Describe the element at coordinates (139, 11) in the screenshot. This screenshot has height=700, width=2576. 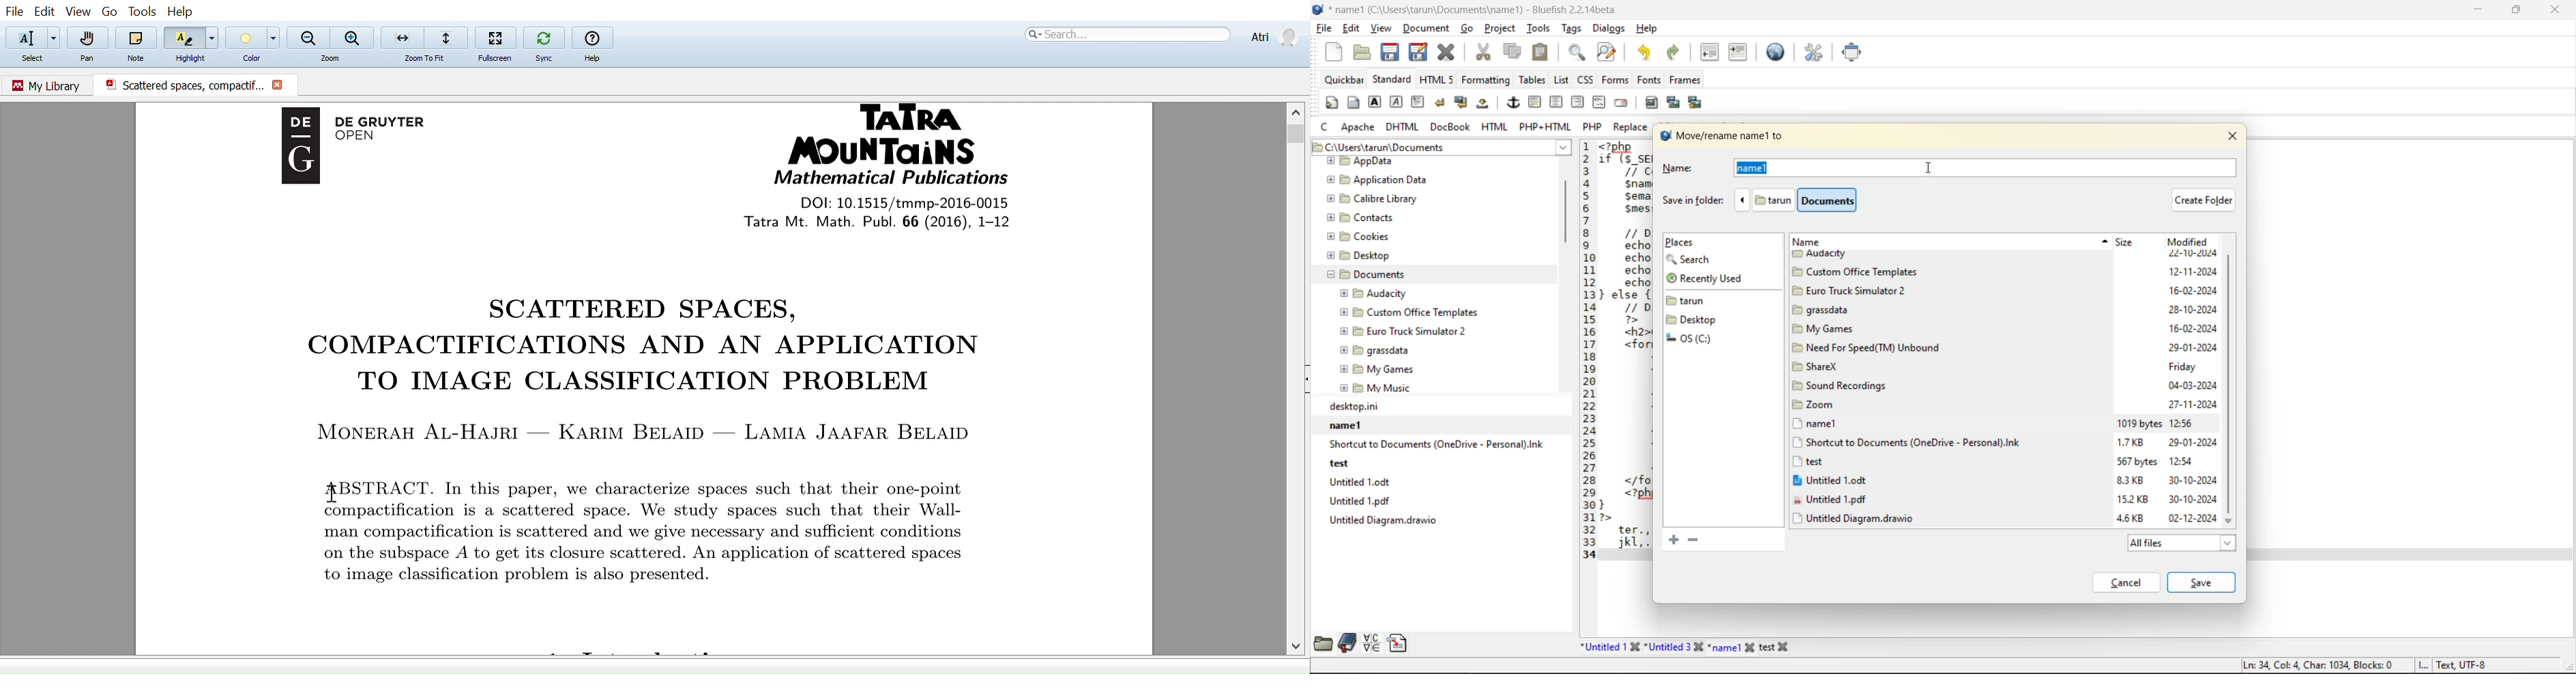
I see `Tools` at that location.